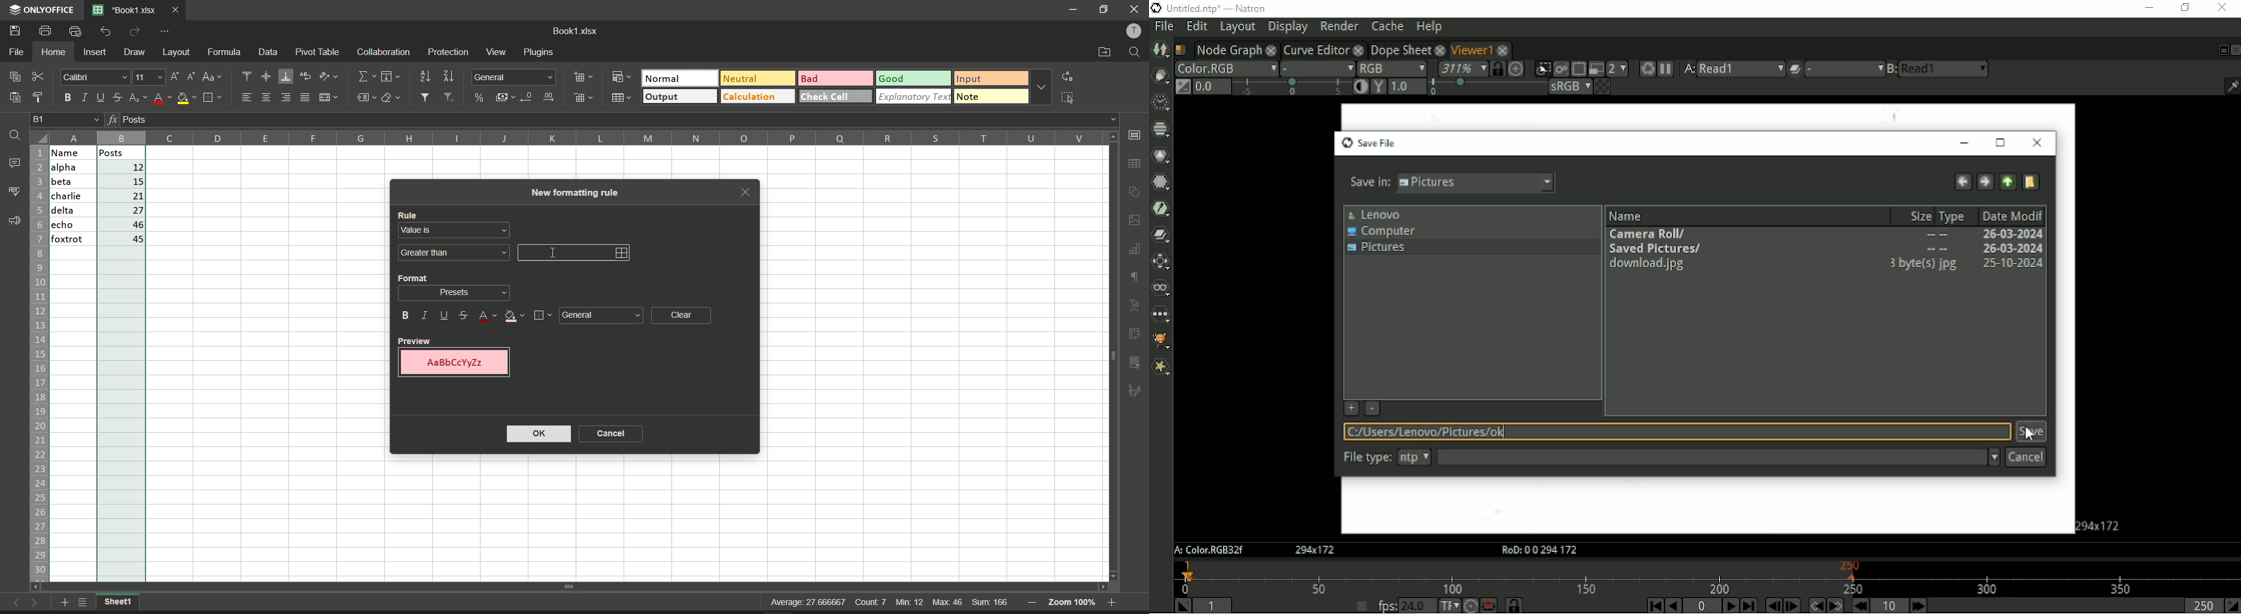 The image size is (2268, 616). What do you see at coordinates (1070, 75) in the screenshot?
I see `replace` at bounding box center [1070, 75].